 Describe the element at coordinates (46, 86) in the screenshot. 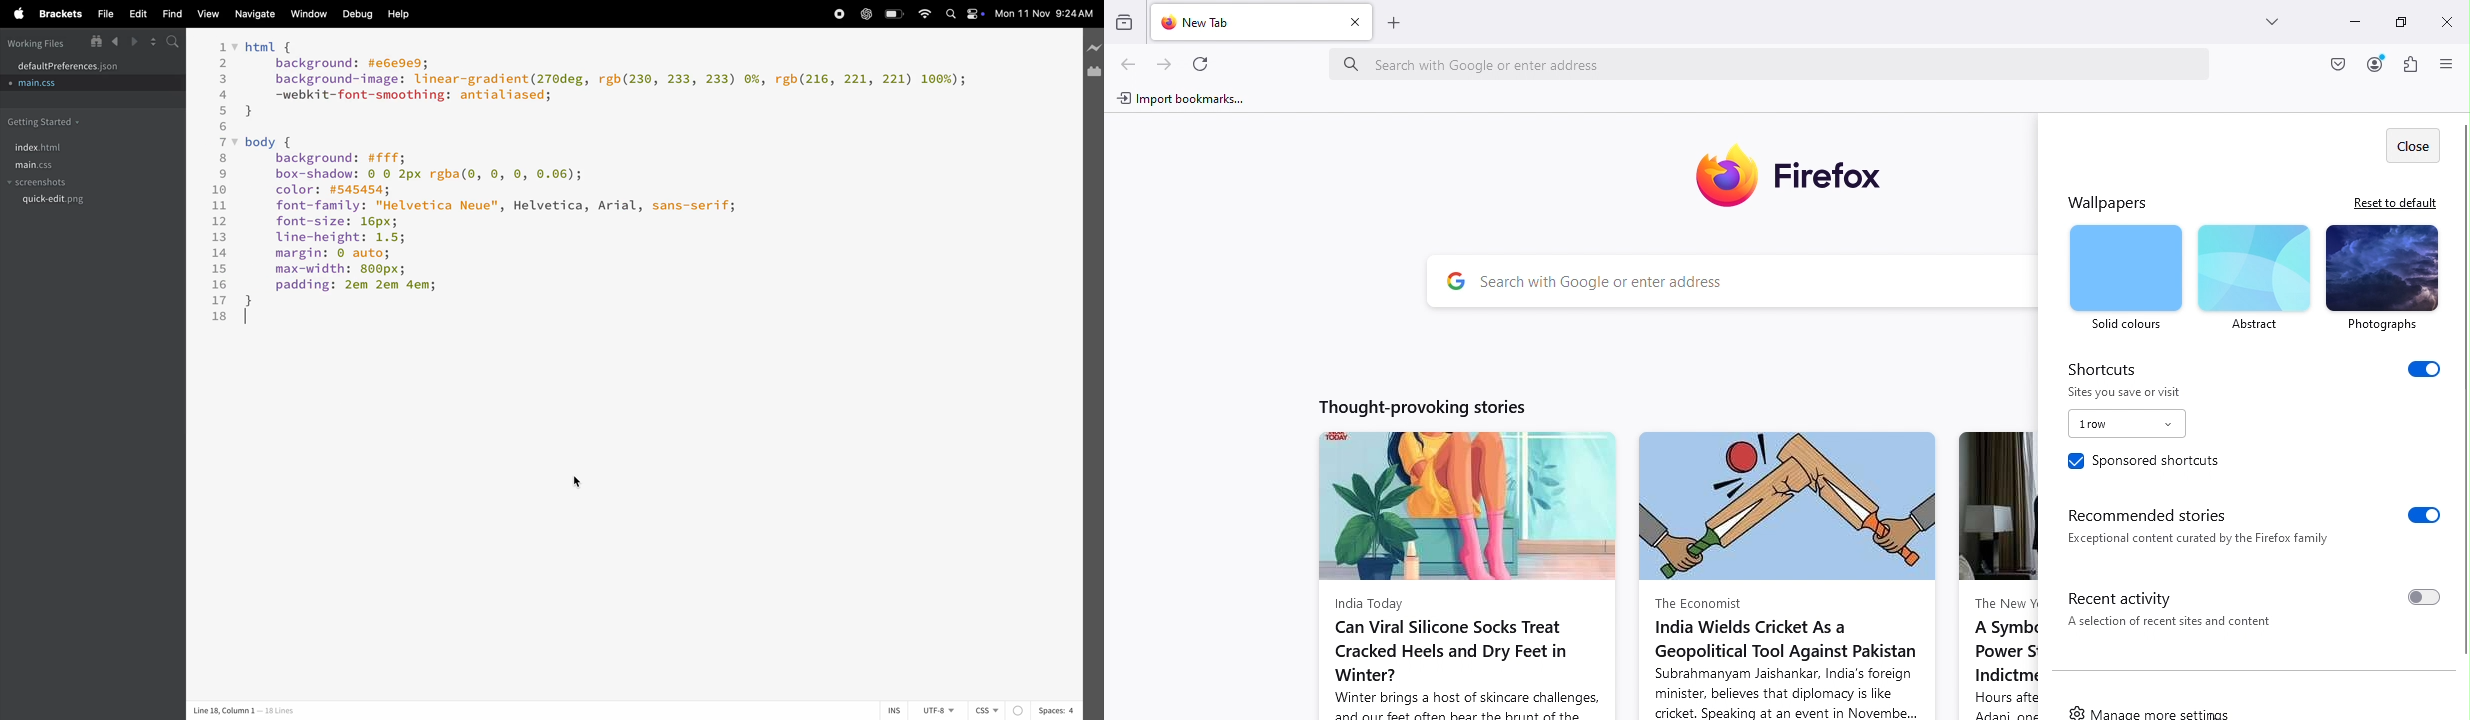

I see `main.css` at that location.